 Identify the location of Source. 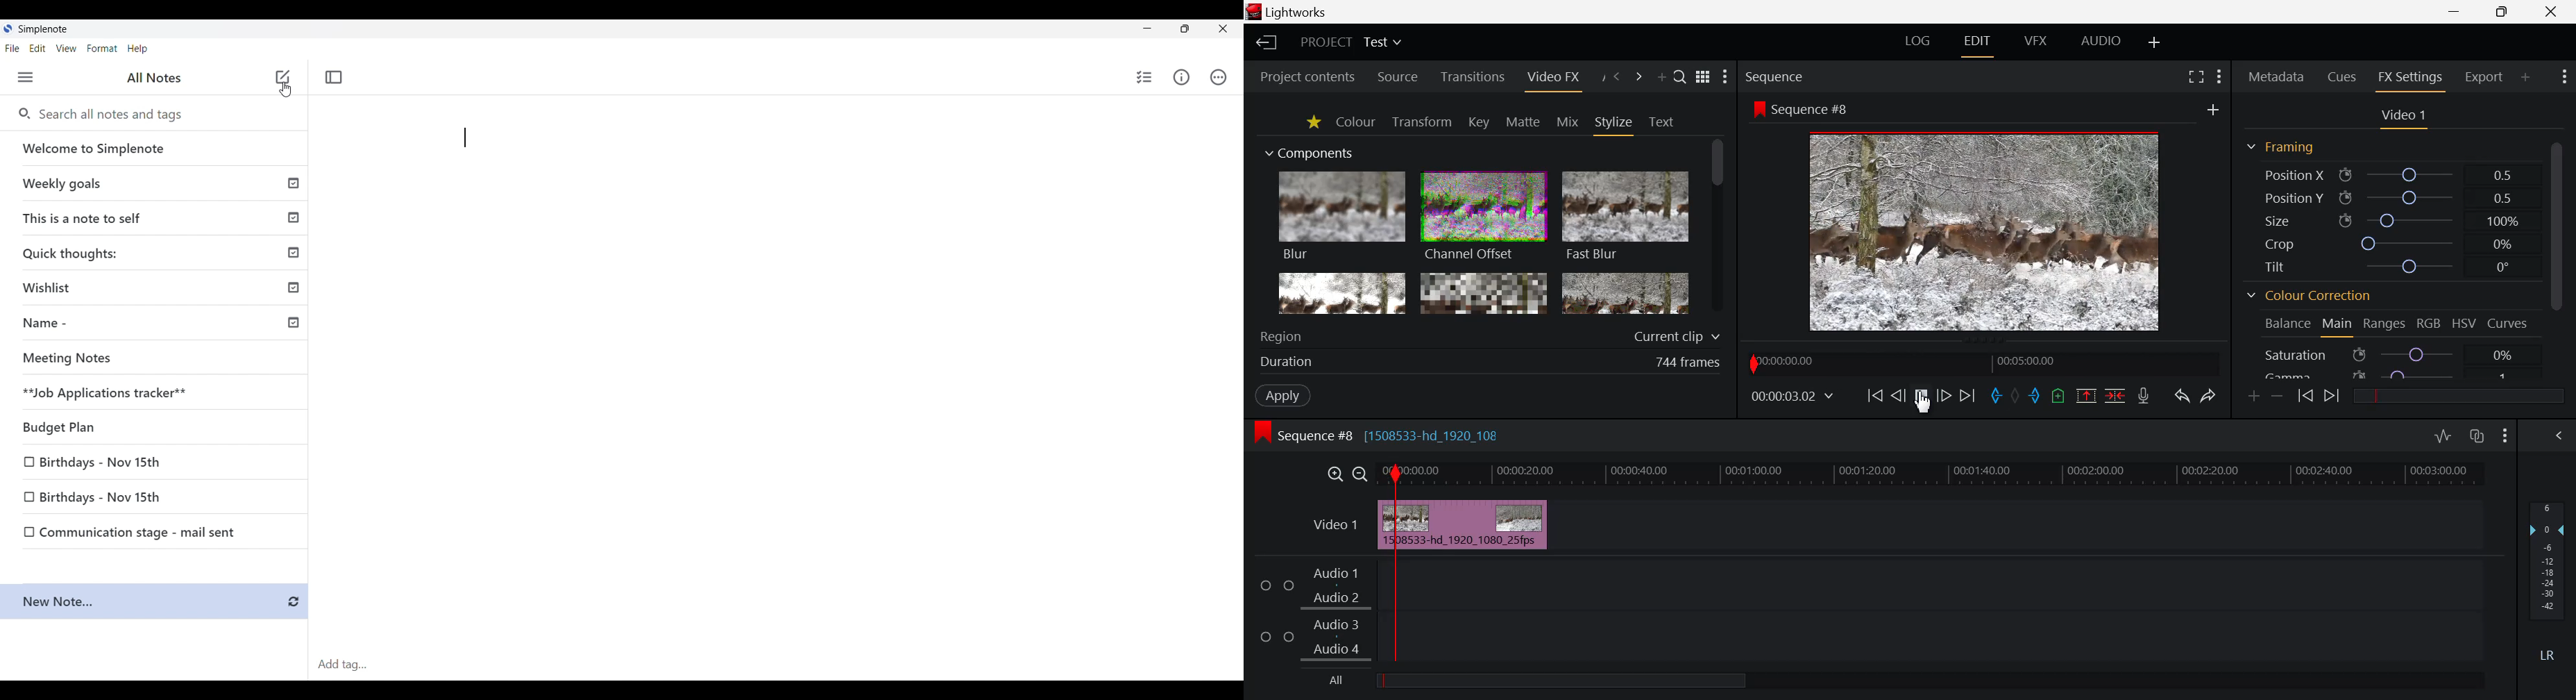
(1398, 76).